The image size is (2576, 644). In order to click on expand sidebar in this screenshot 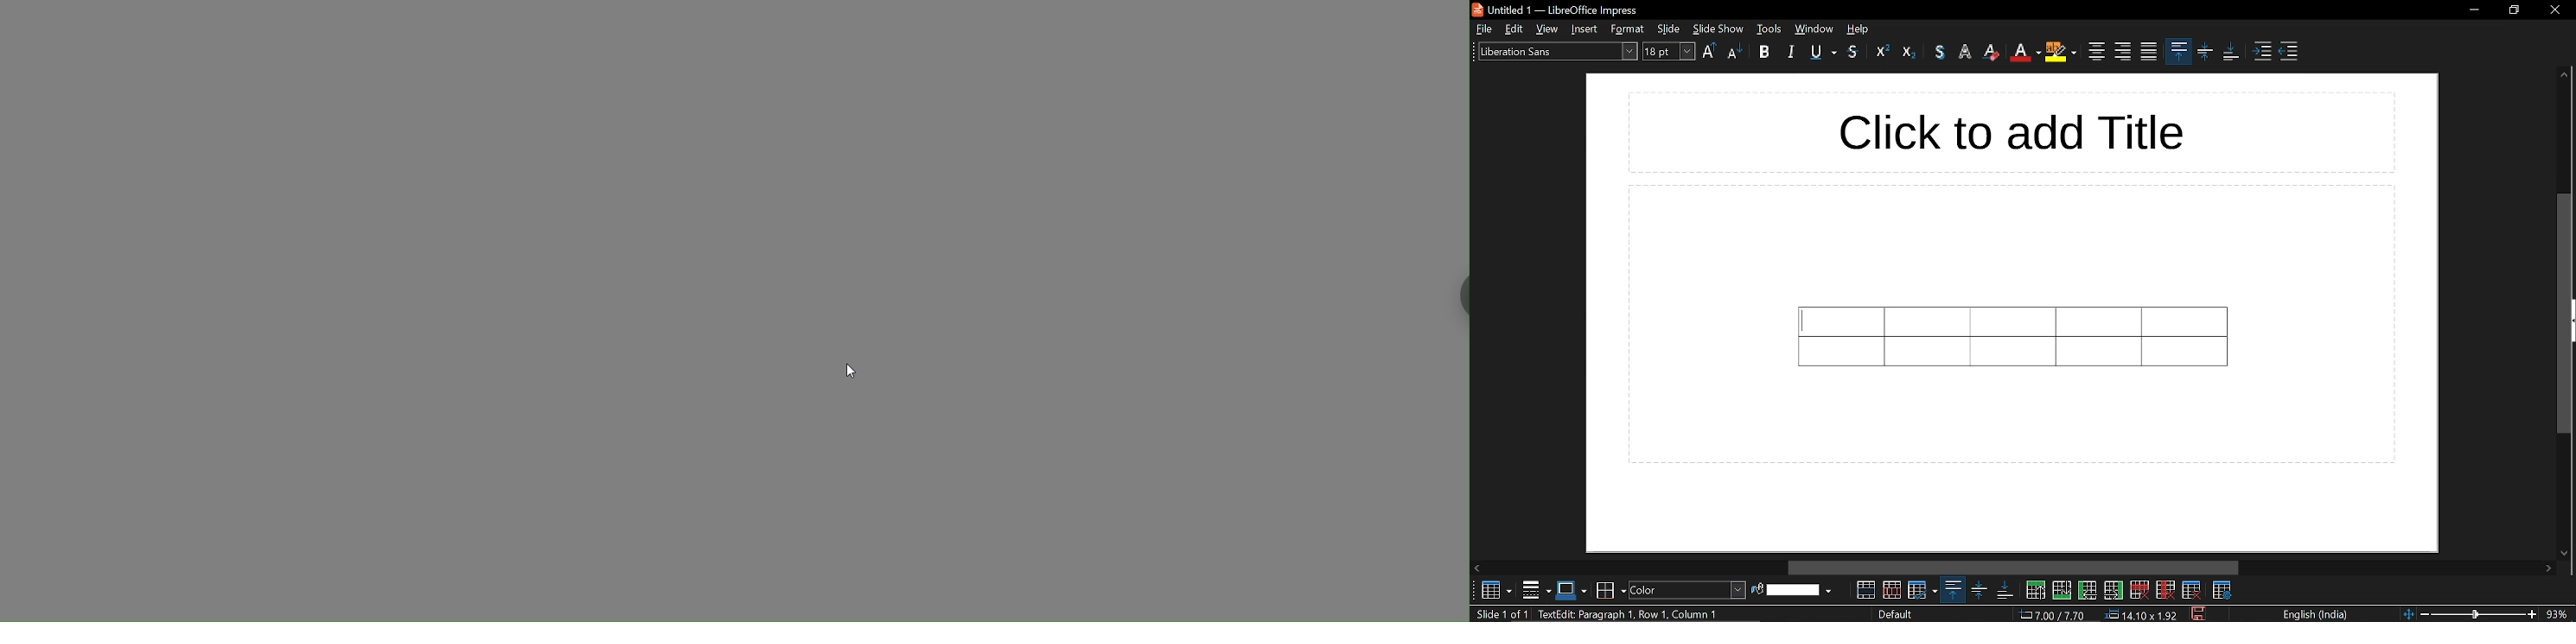, I will do `click(2572, 321)`.